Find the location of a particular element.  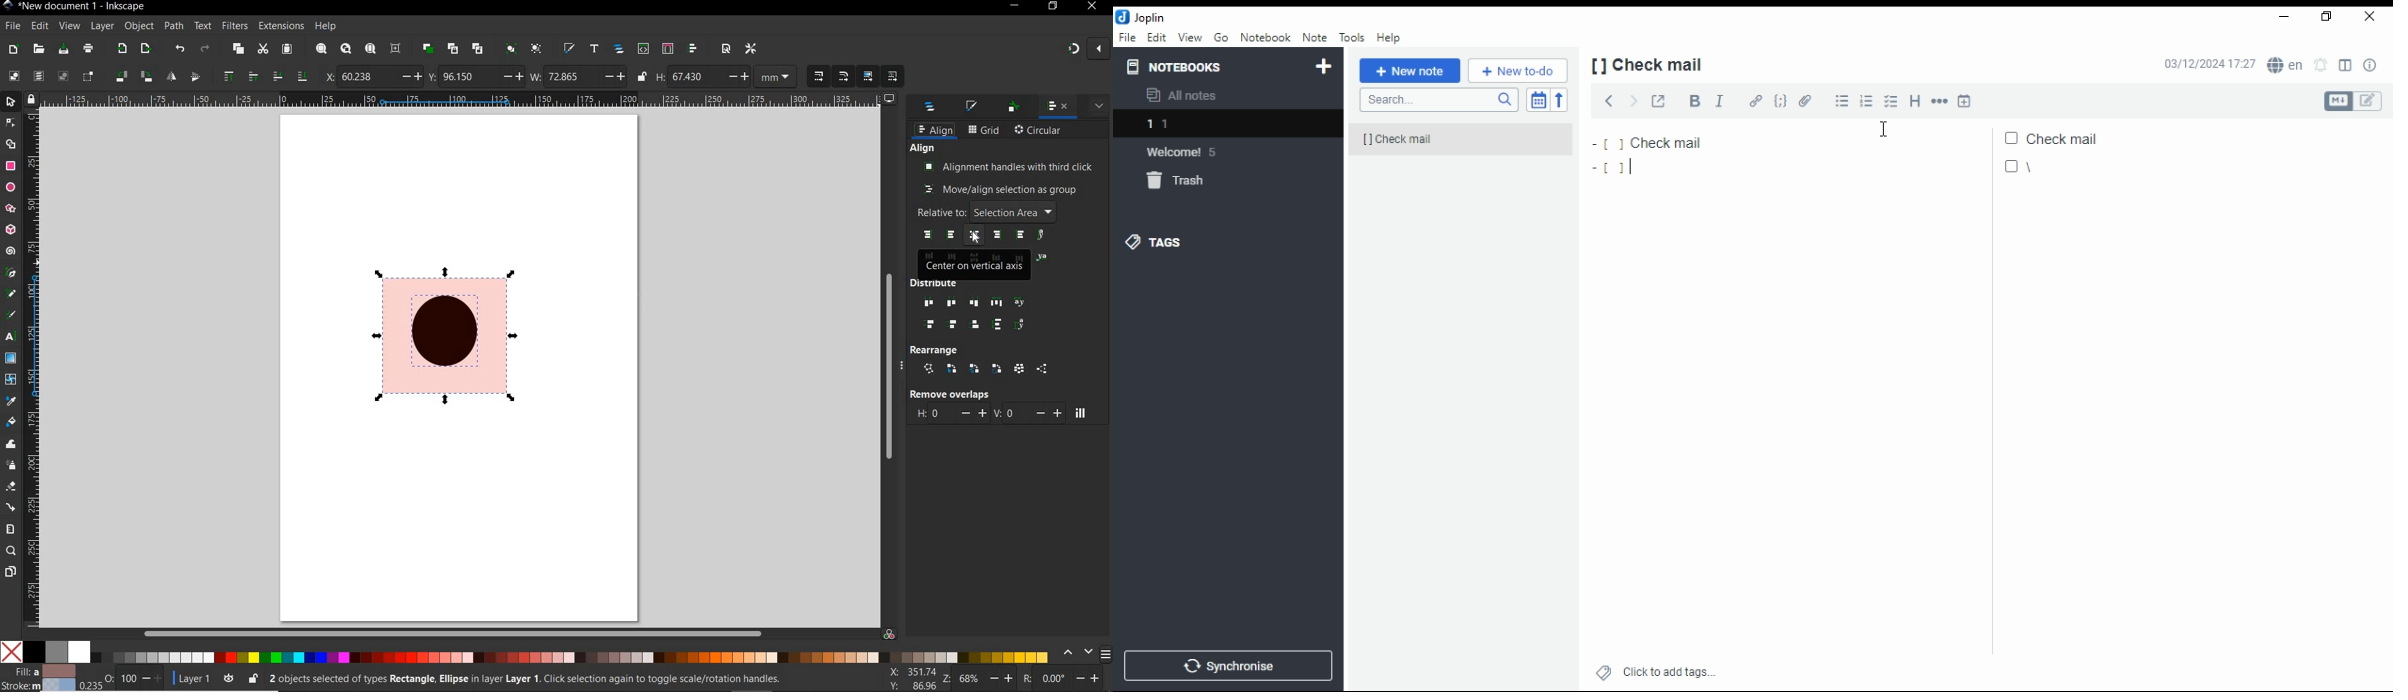

tags is located at coordinates (1165, 247).